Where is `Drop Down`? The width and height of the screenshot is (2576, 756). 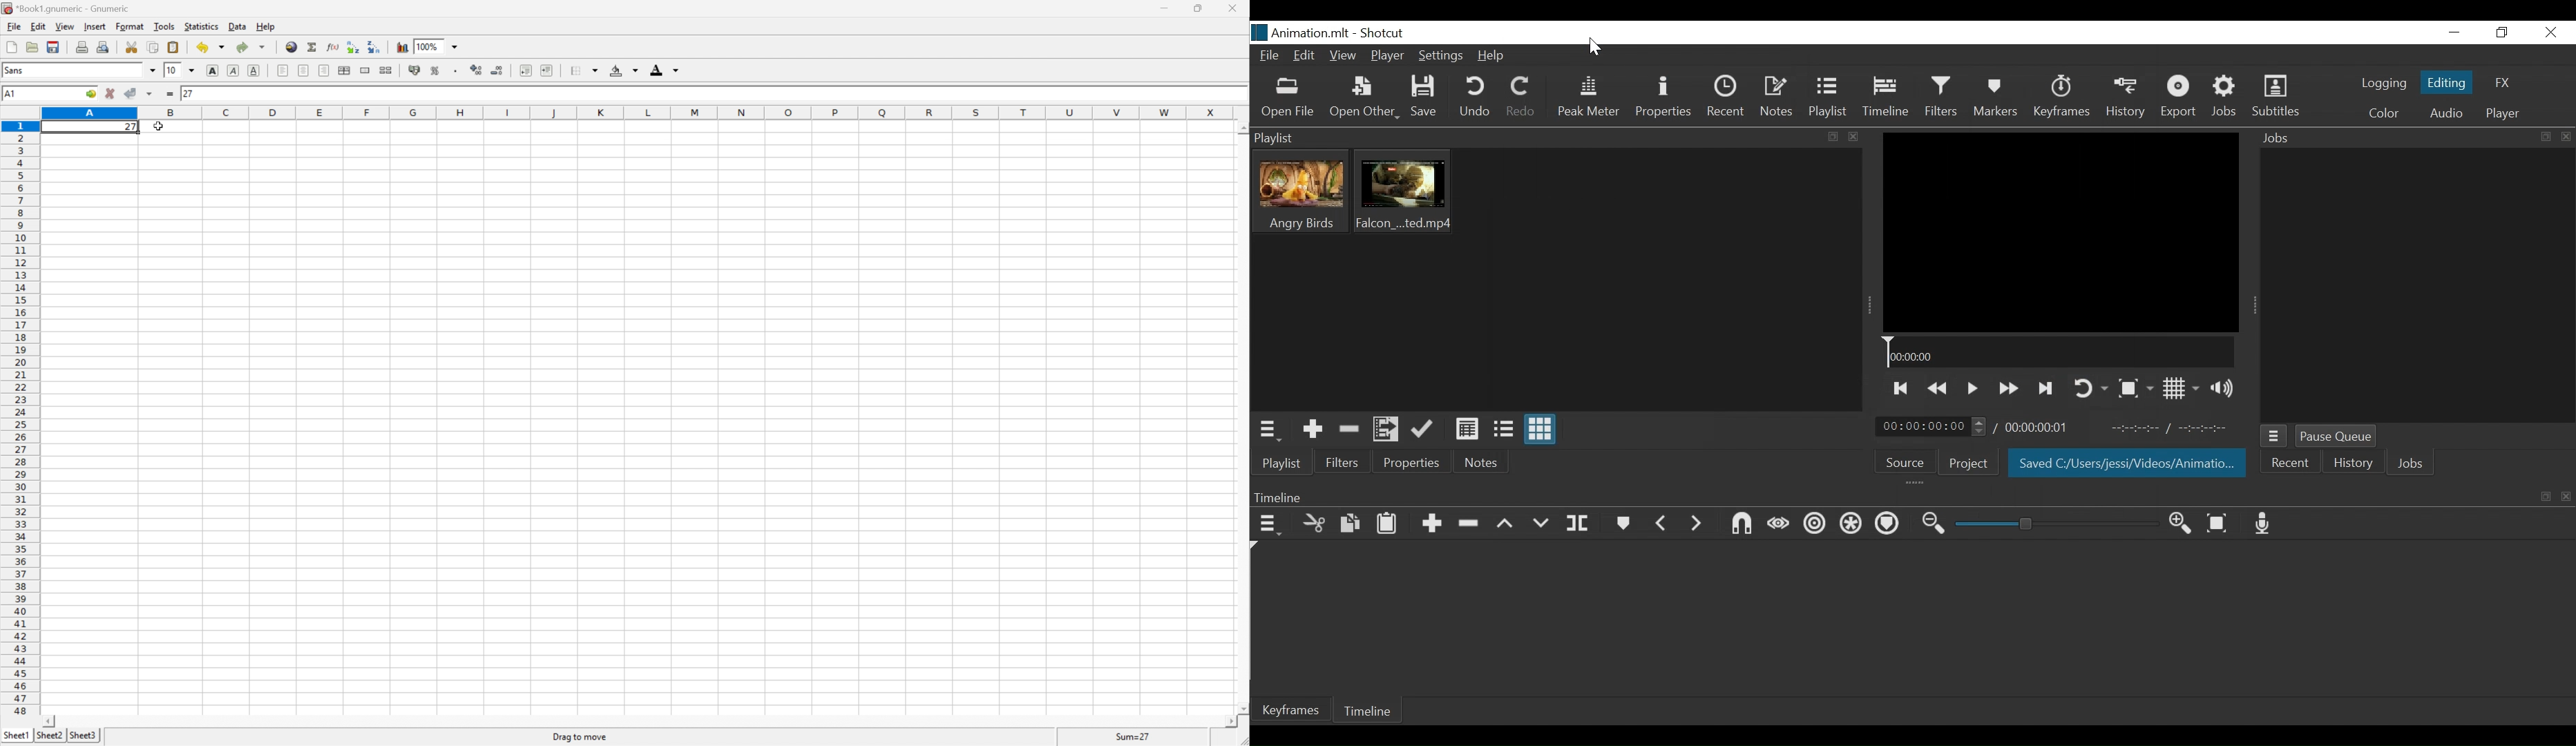 Drop Down is located at coordinates (153, 71).